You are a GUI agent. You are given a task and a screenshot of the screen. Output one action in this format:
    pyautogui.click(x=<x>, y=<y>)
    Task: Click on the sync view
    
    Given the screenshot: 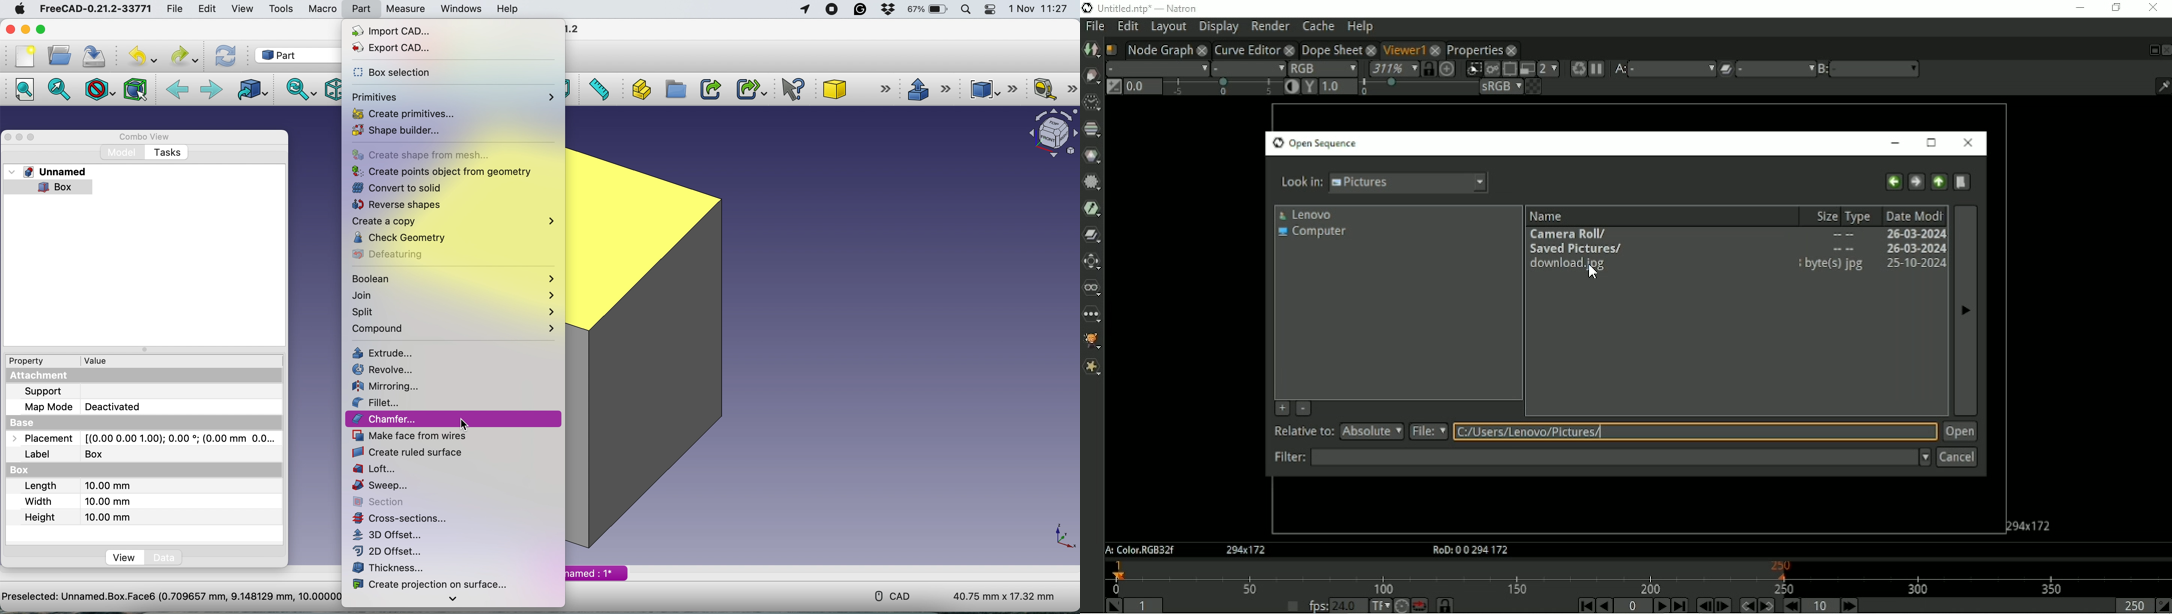 What is the action you would take?
    pyautogui.click(x=297, y=91)
    